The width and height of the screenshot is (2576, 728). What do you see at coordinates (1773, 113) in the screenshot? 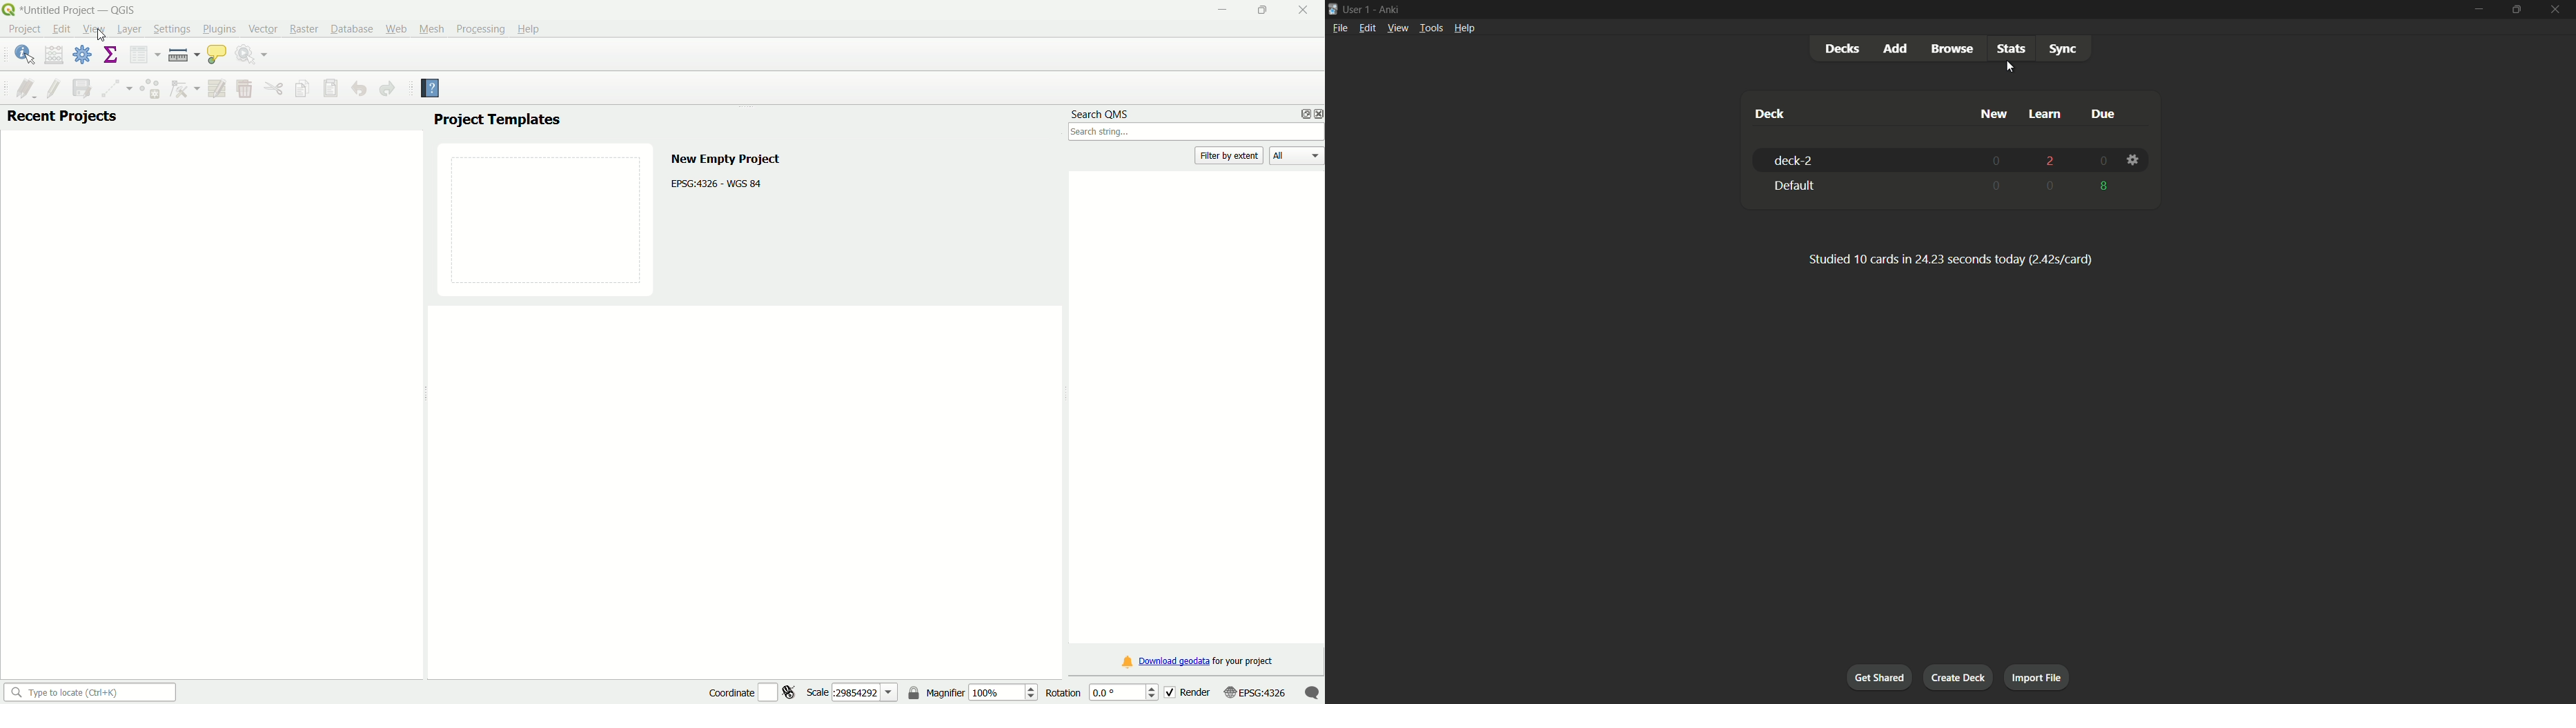
I see `Deck` at bounding box center [1773, 113].